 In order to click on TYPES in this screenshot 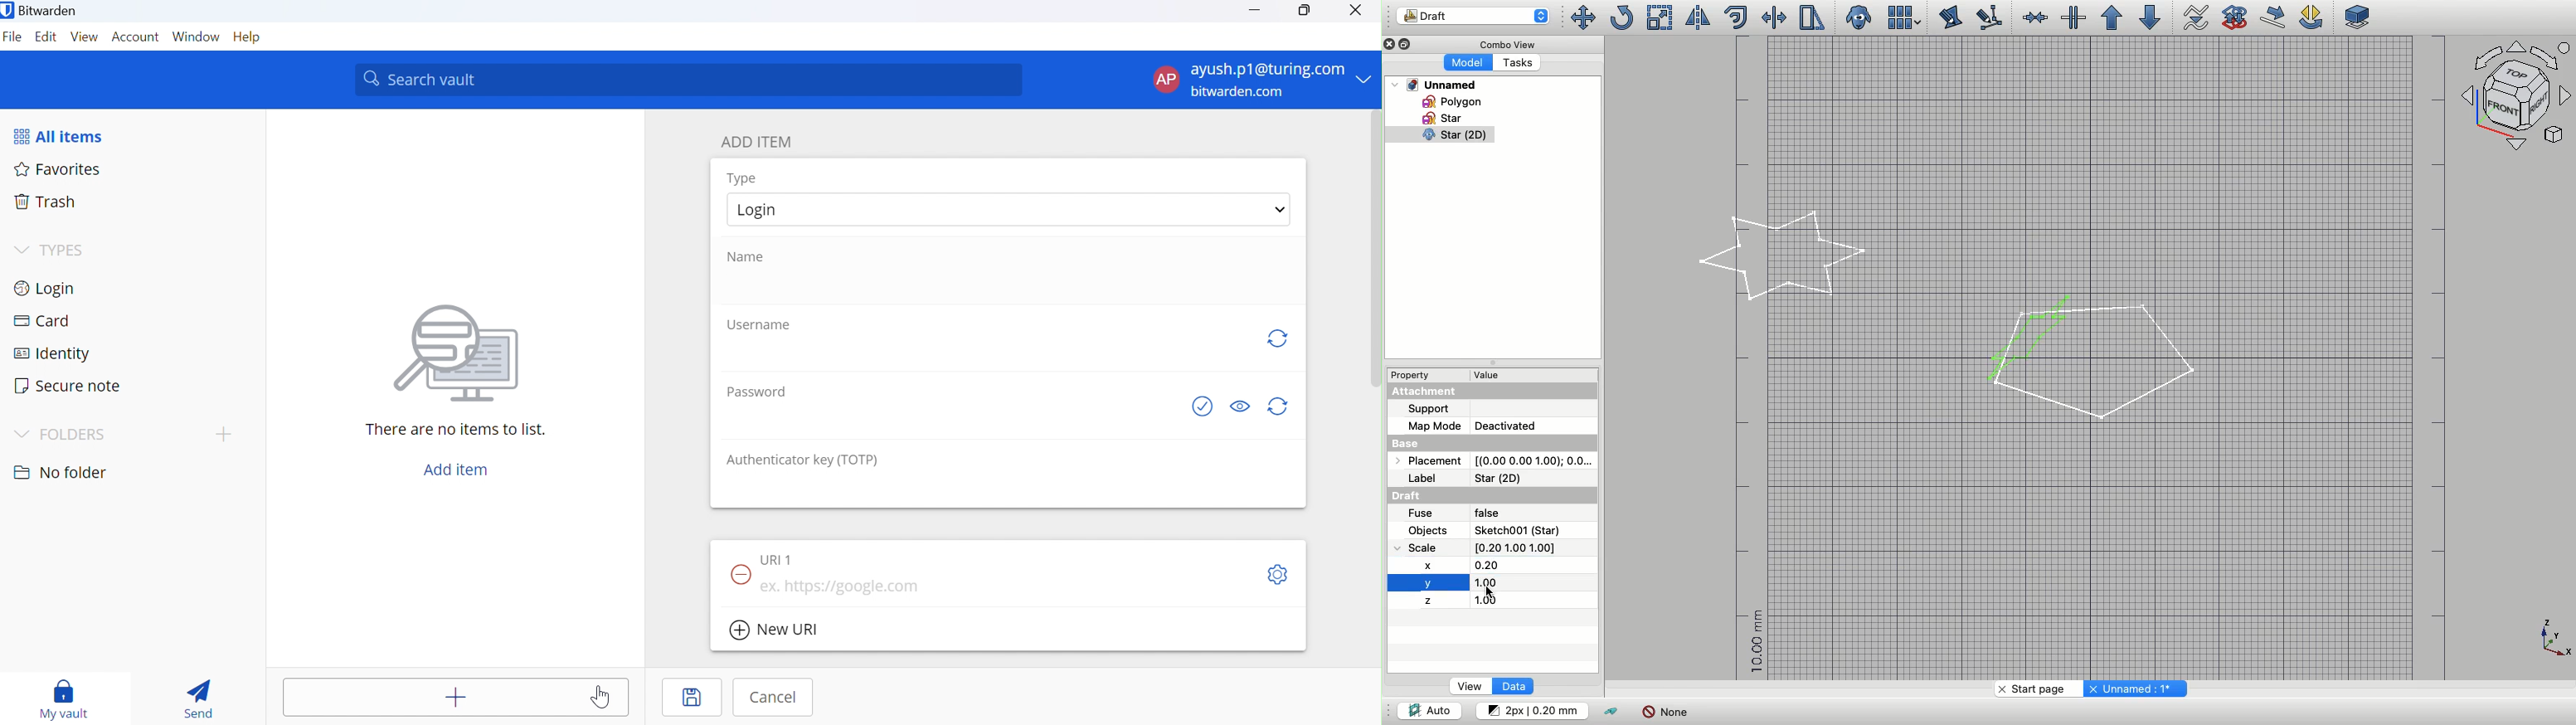, I will do `click(49, 251)`.